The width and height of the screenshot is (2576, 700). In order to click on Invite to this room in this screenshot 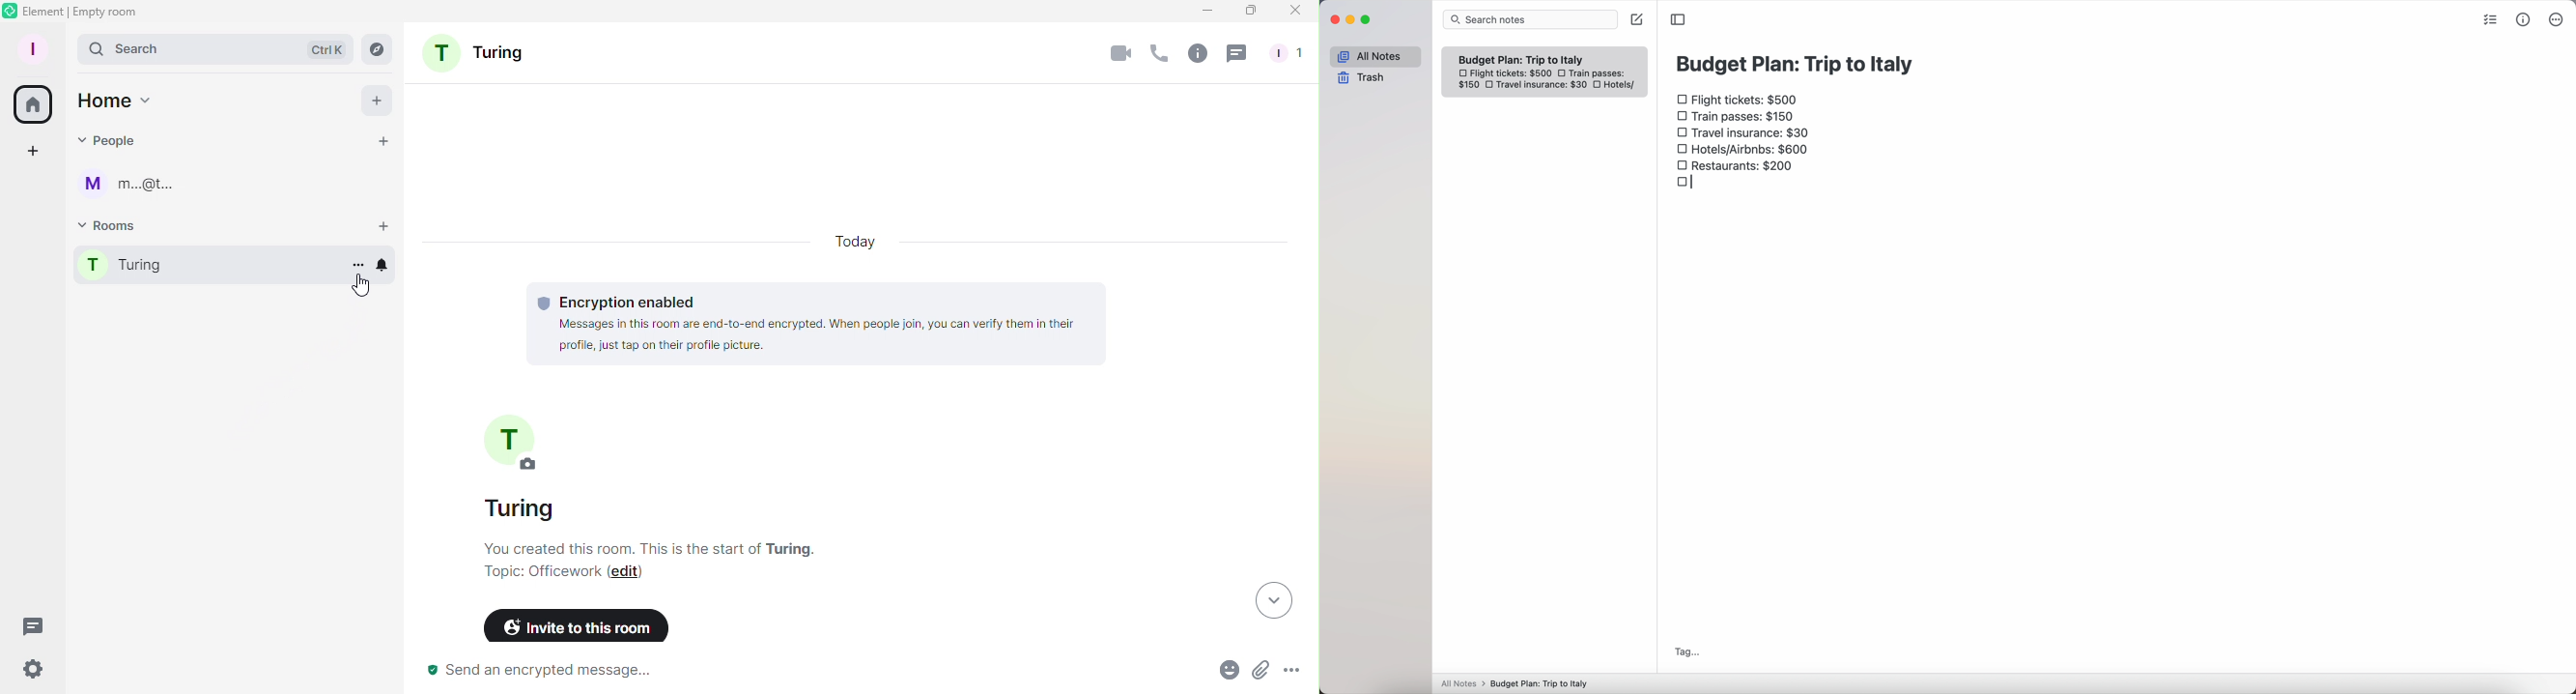, I will do `click(570, 625)`.